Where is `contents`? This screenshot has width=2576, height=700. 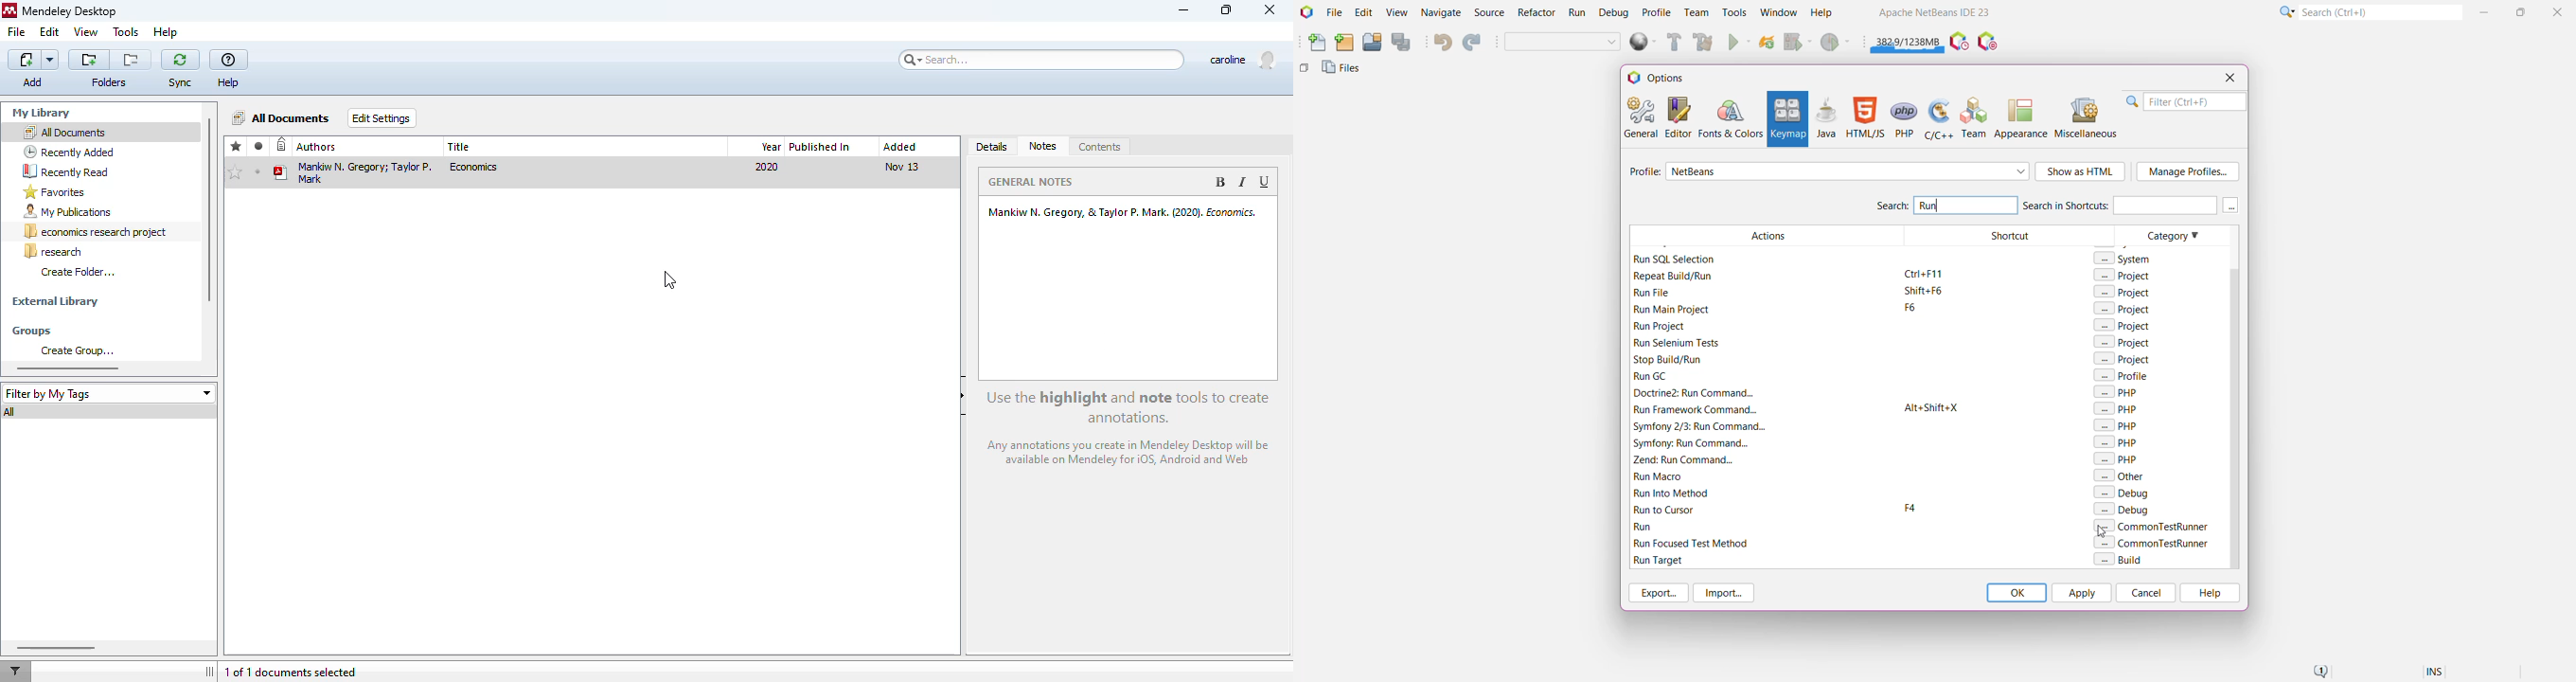 contents is located at coordinates (1100, 148).